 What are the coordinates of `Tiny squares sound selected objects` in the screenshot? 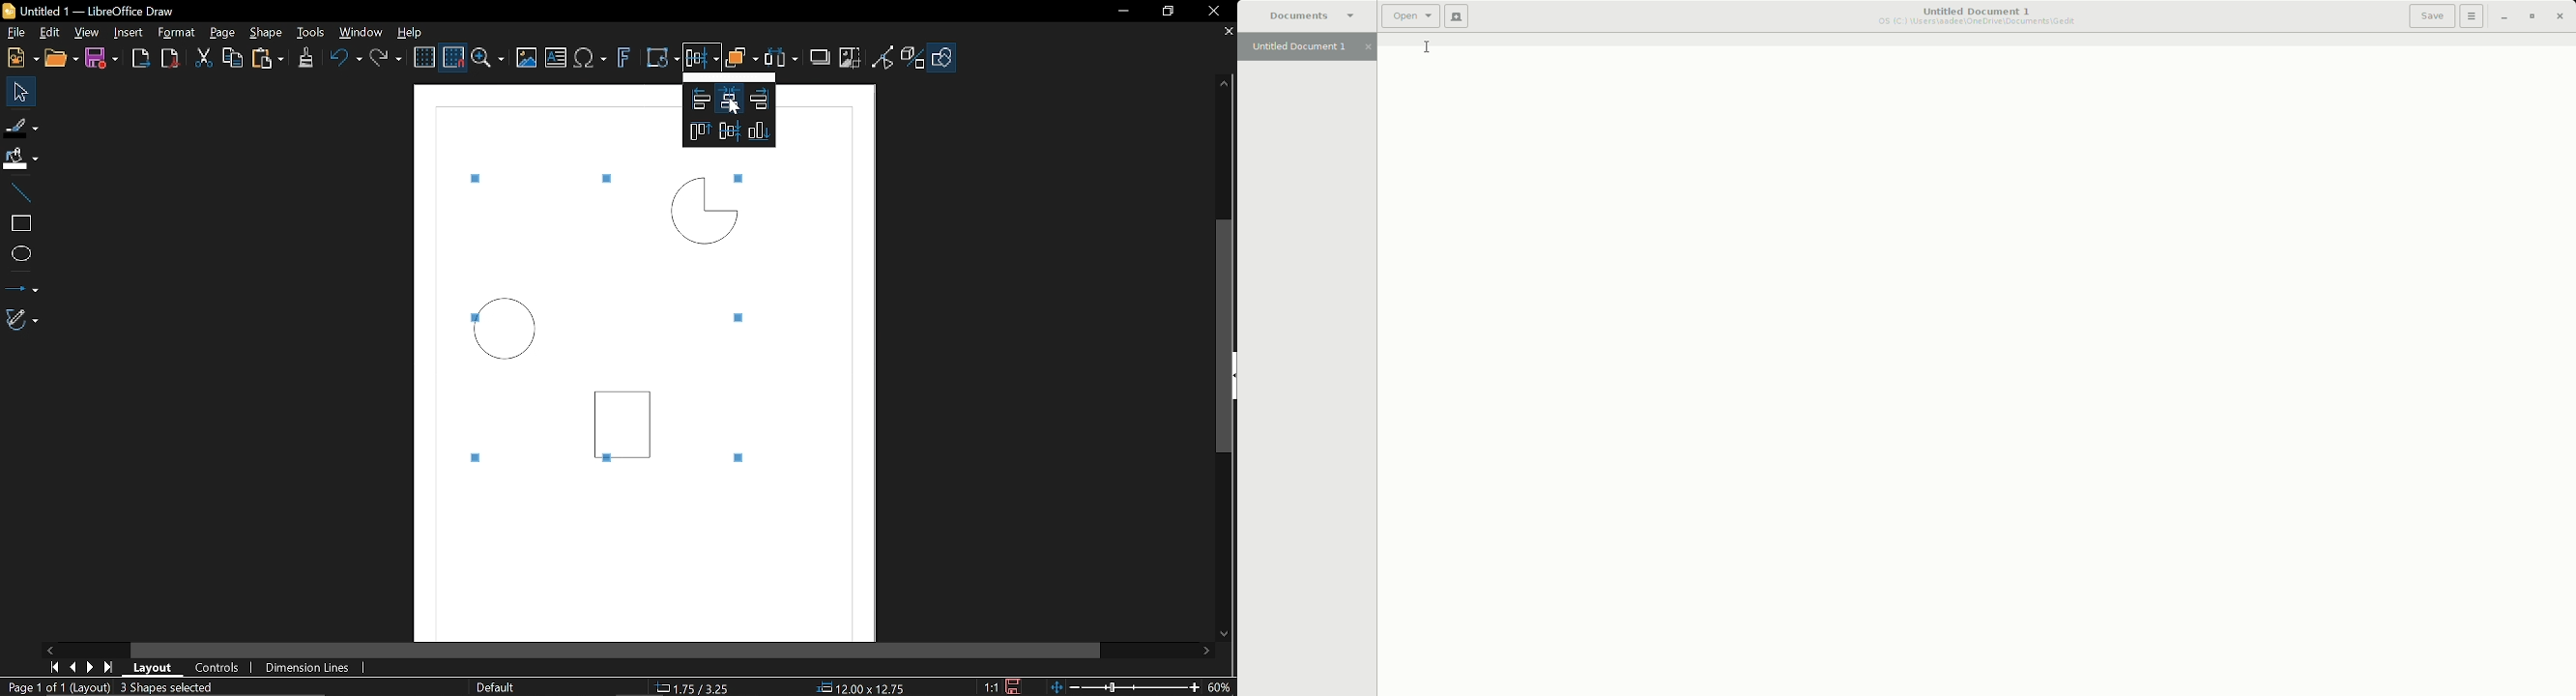 It's located at (478, 456).